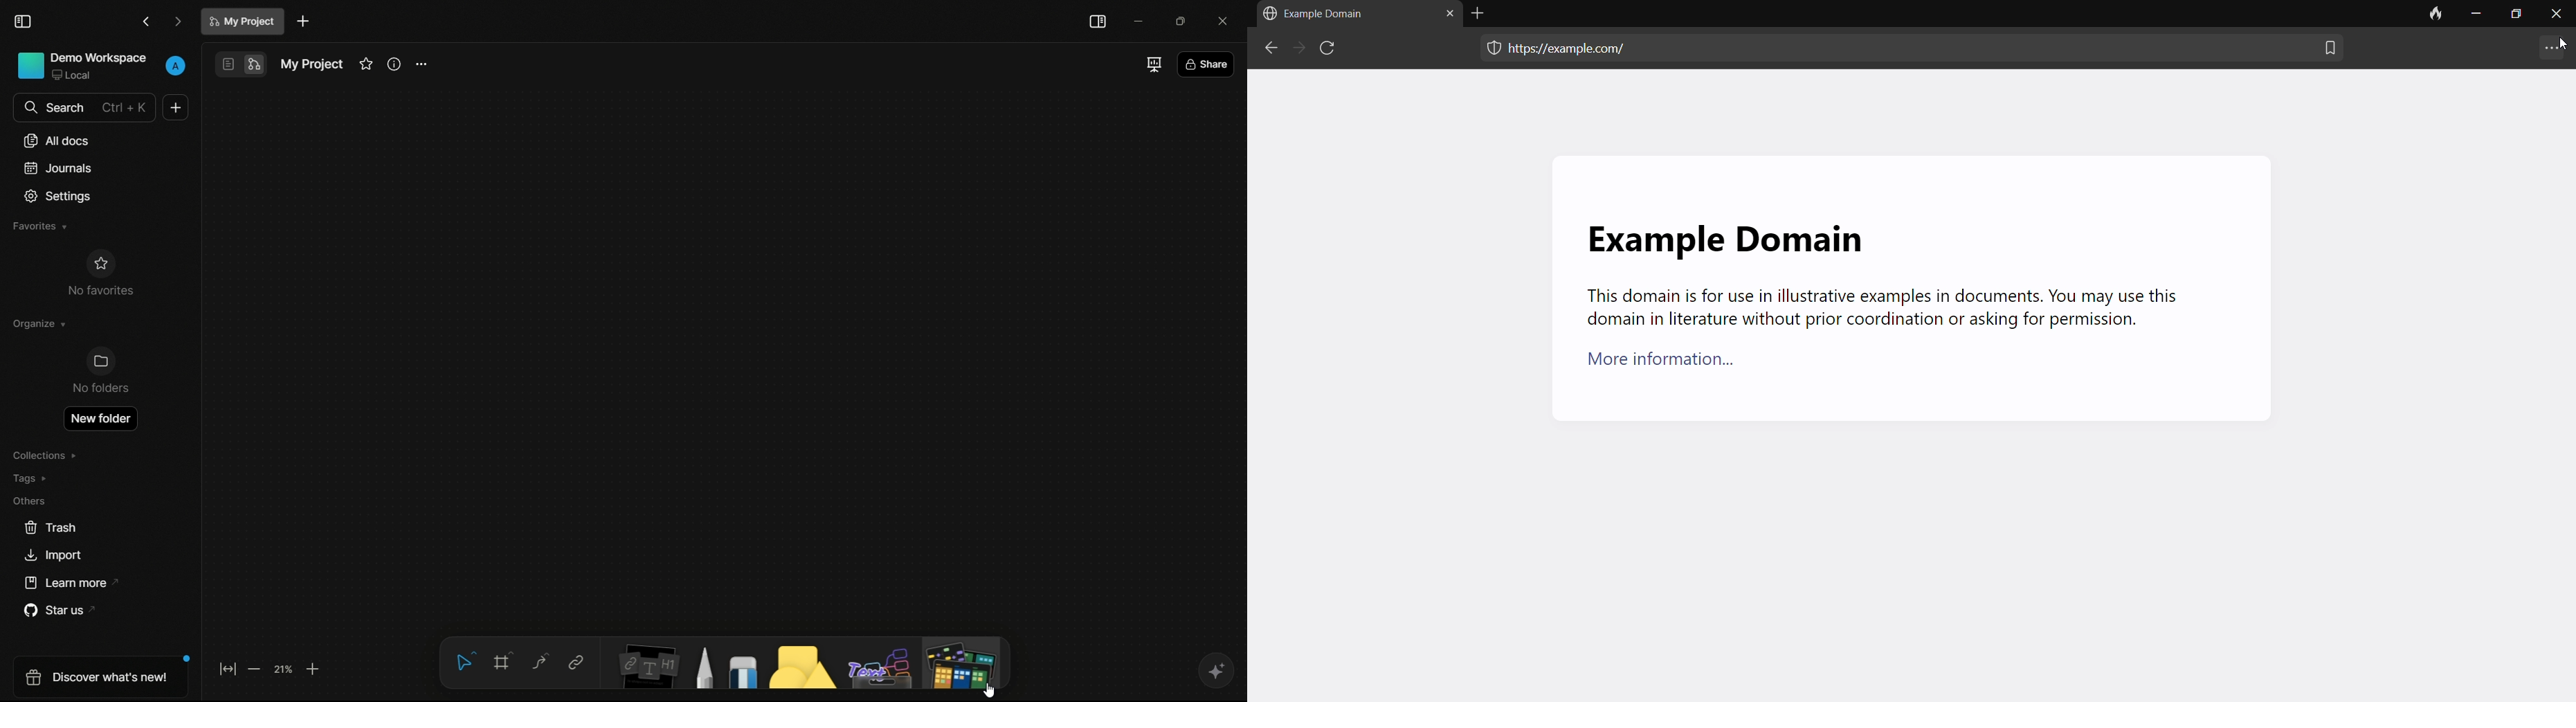 This screenshot has width=2576, height=728. Describe the element at coordinates (2551, 48) in the screenshot. I see `more settings` at that location.